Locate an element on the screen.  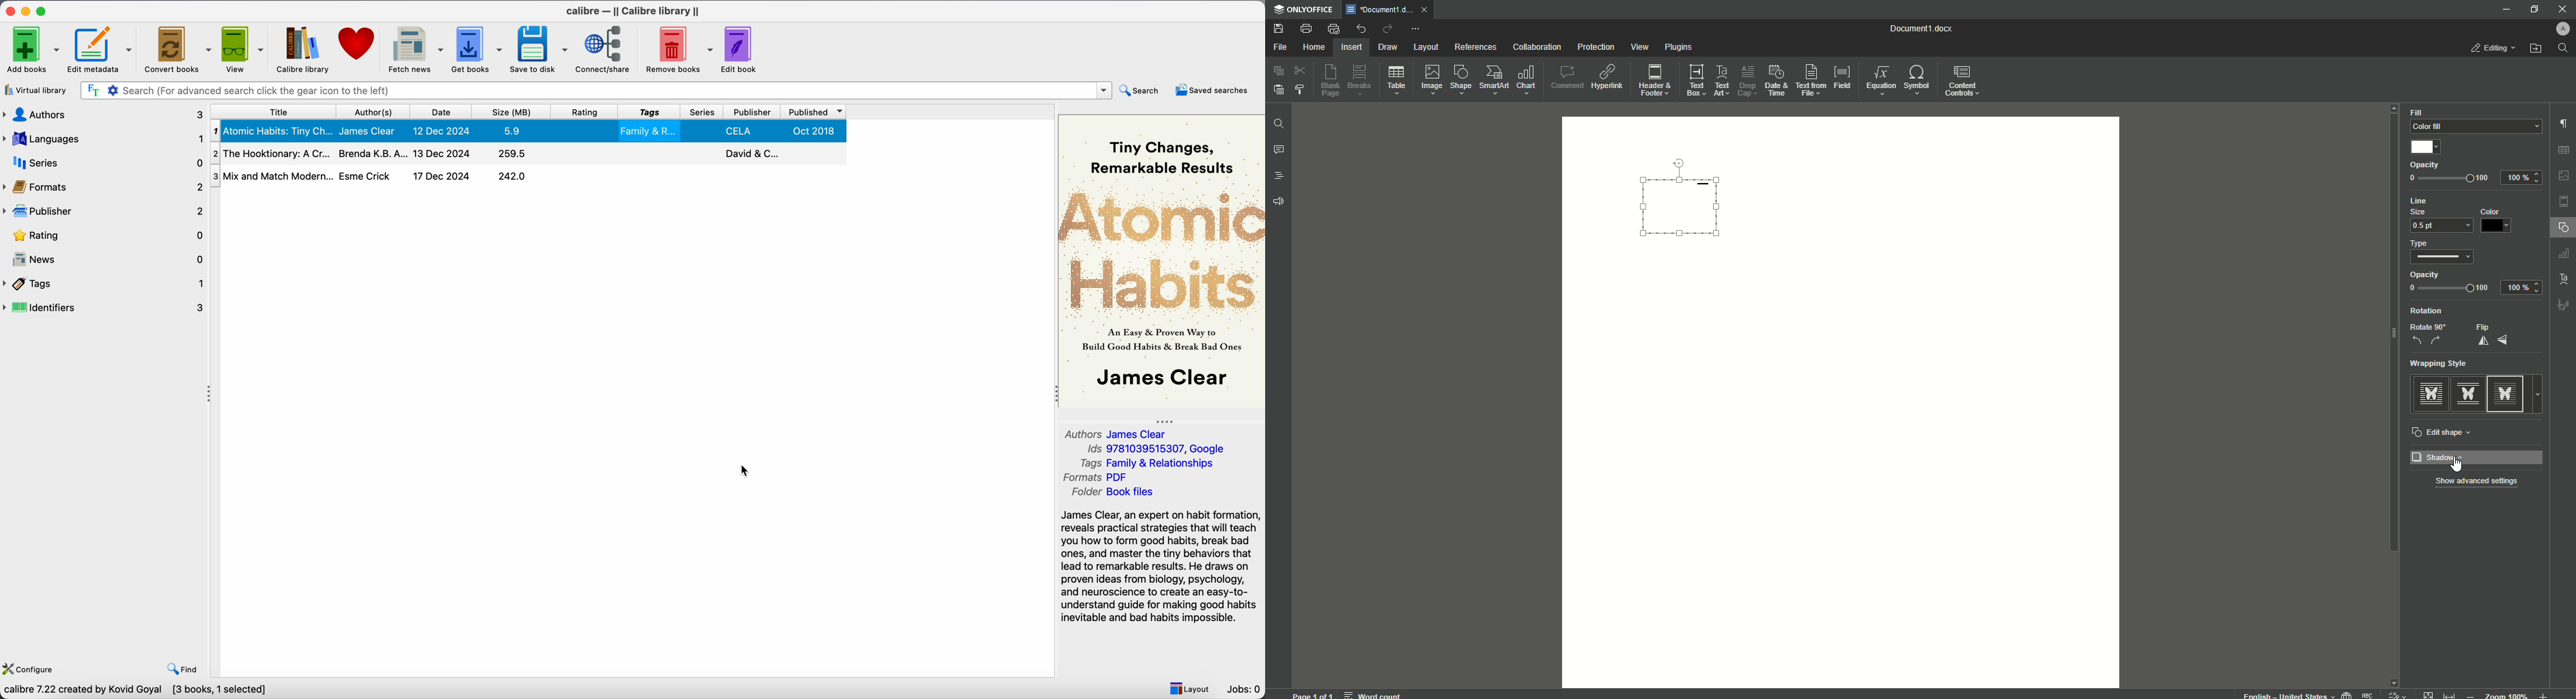
layout is located at coordinates (1190, 688).